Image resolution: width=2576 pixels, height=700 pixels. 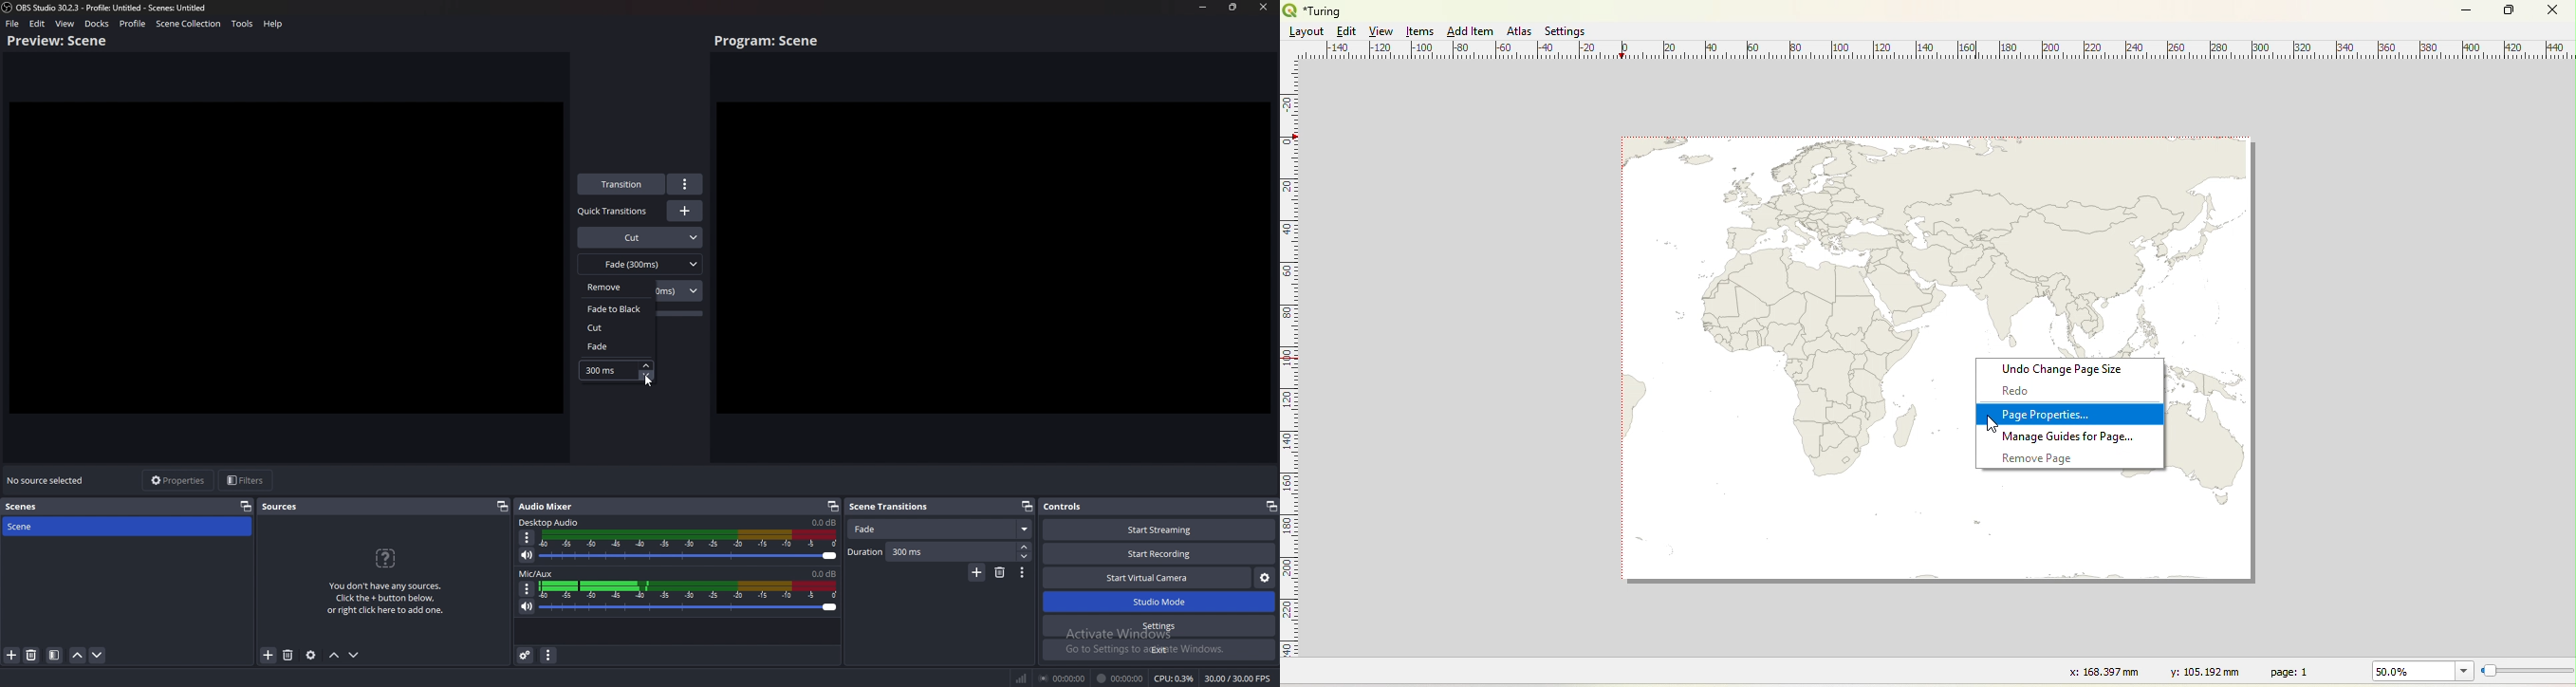 What do you see at coordinates (1270, 506) in the screenshot?
I see `pop out` at bounding box center [1270, 506].